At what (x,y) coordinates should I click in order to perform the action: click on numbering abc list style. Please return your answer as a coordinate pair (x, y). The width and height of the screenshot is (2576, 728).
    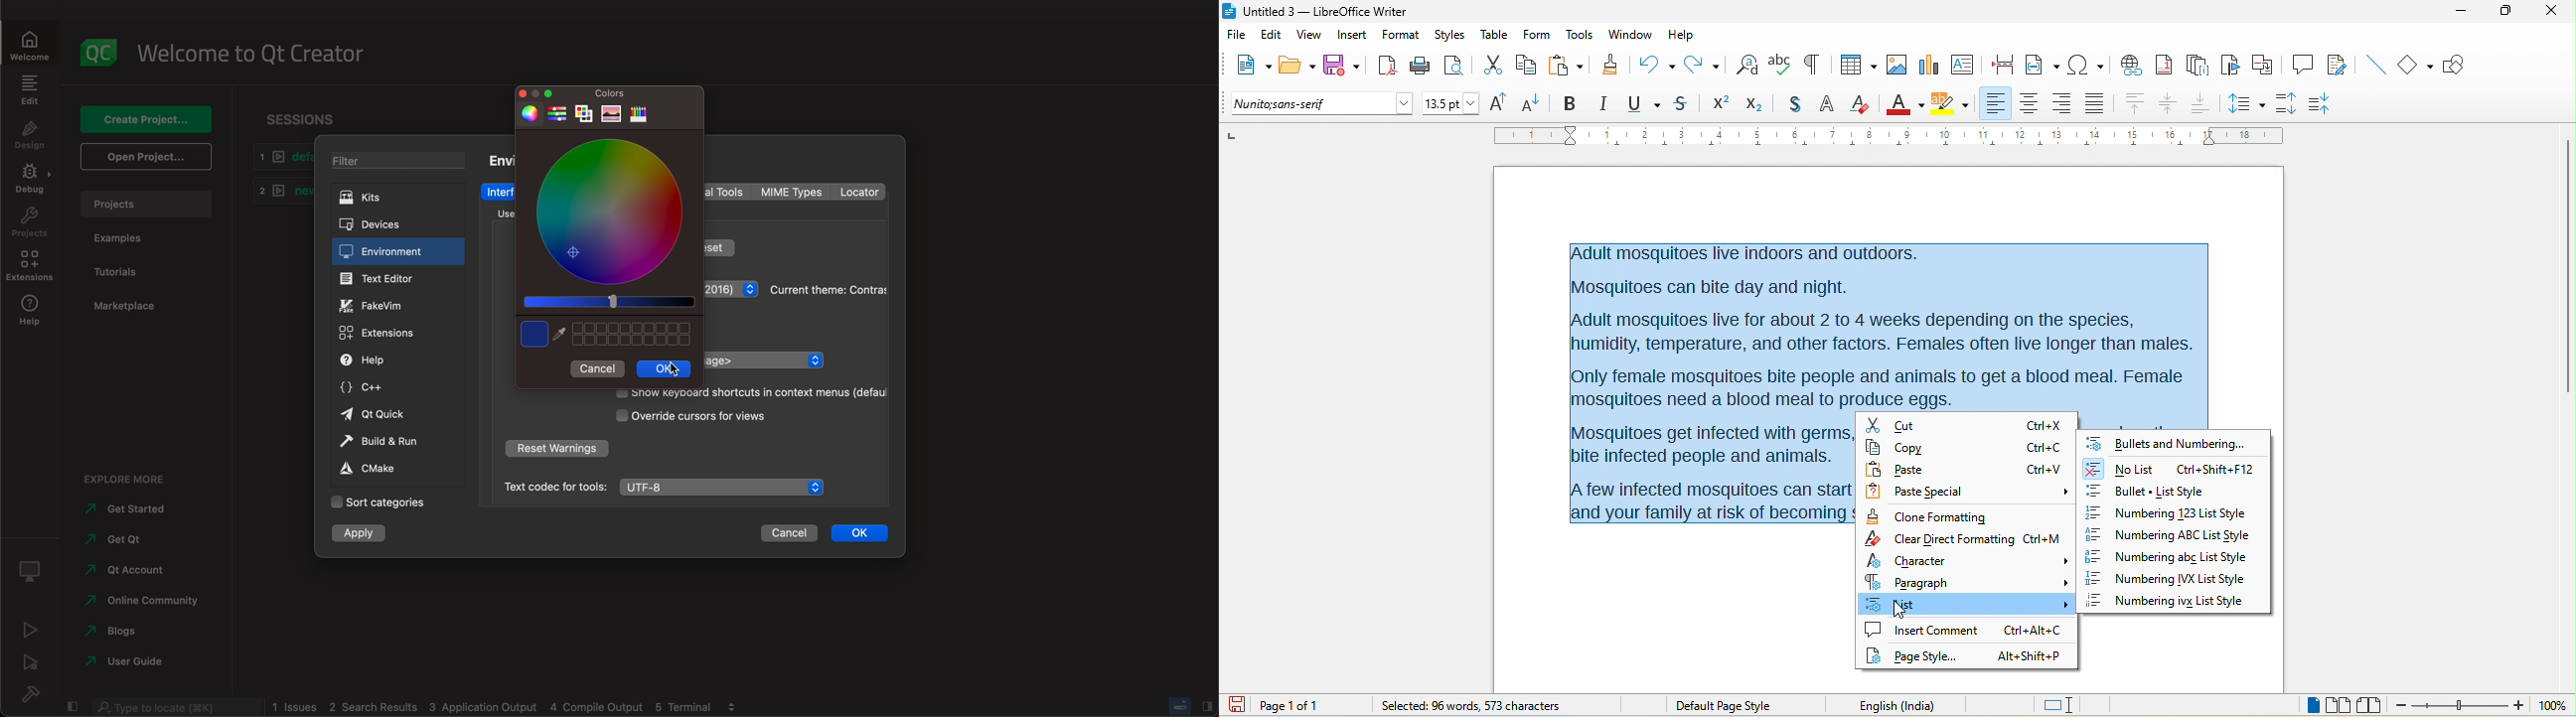
    Looking at the image, I should click on (2182, 558).